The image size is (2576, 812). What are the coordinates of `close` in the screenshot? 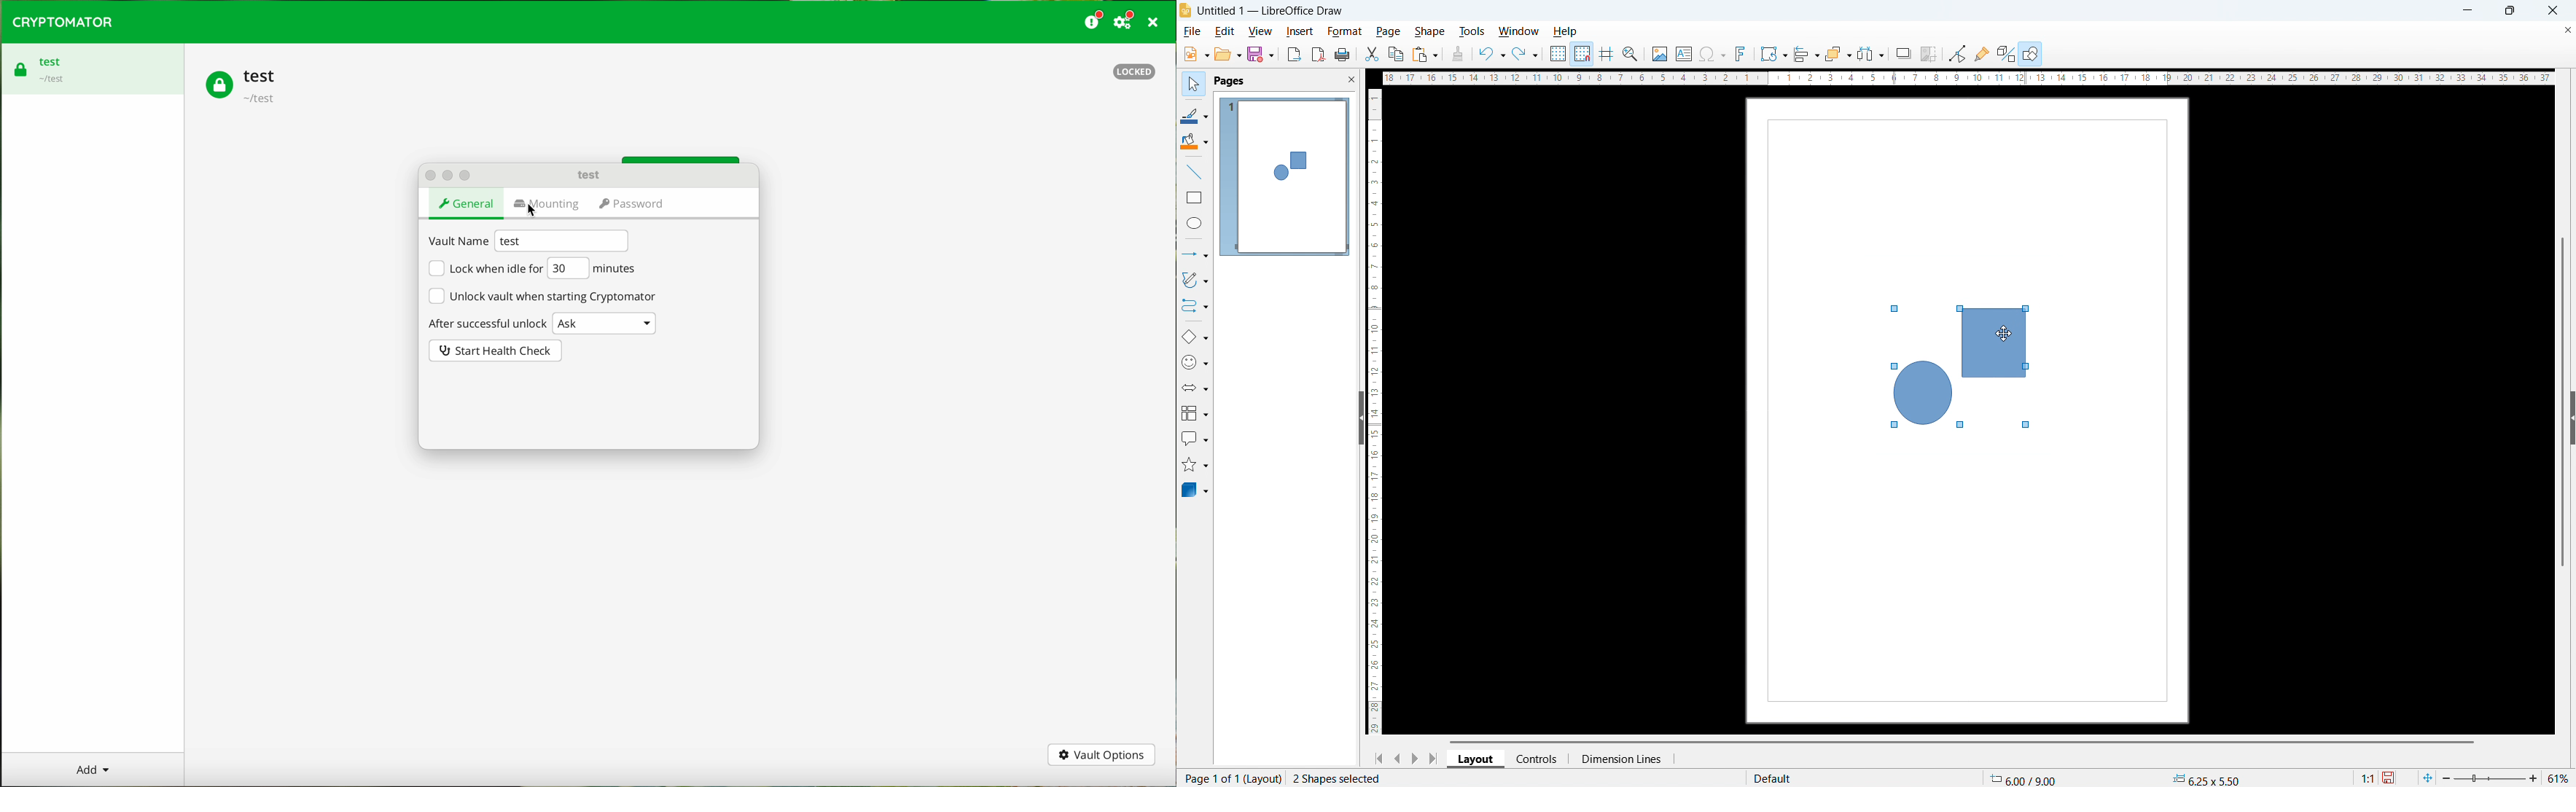 It's located at (2553, 10).